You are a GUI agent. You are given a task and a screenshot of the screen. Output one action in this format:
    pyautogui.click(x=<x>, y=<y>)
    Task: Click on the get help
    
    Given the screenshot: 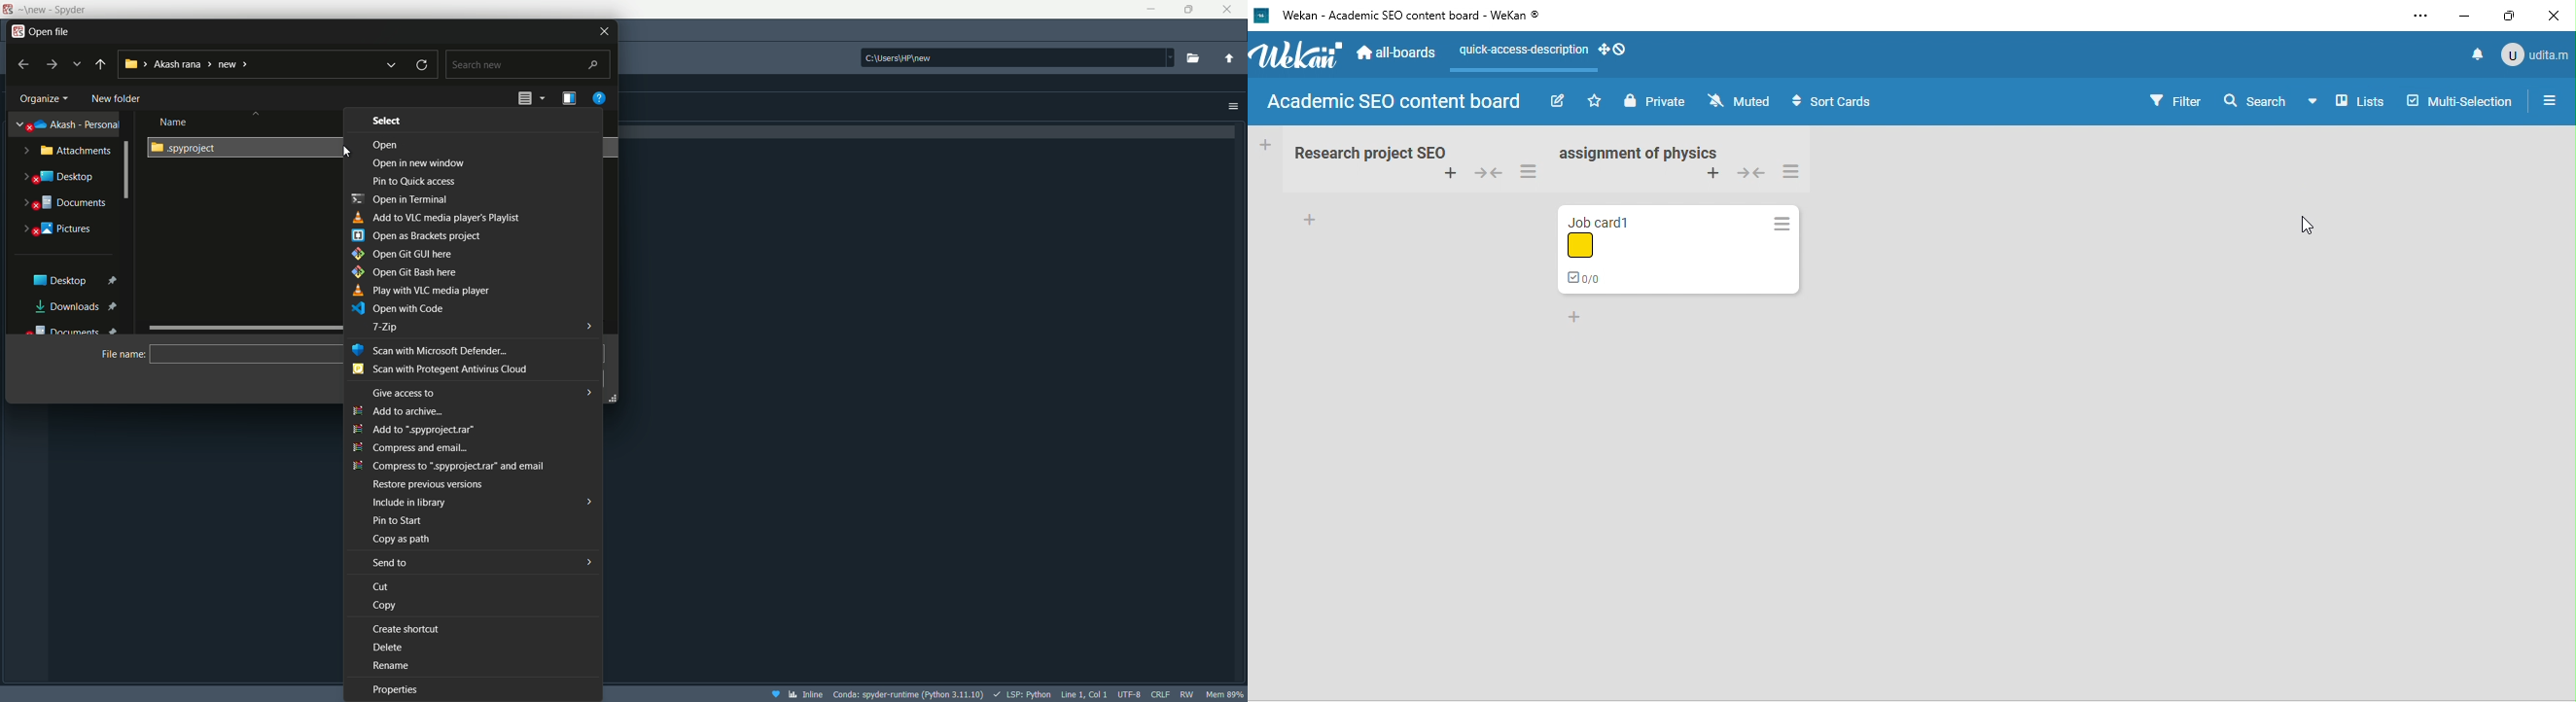 What is the action you would take?
    pyautogui.click(x=602, y=99)
    